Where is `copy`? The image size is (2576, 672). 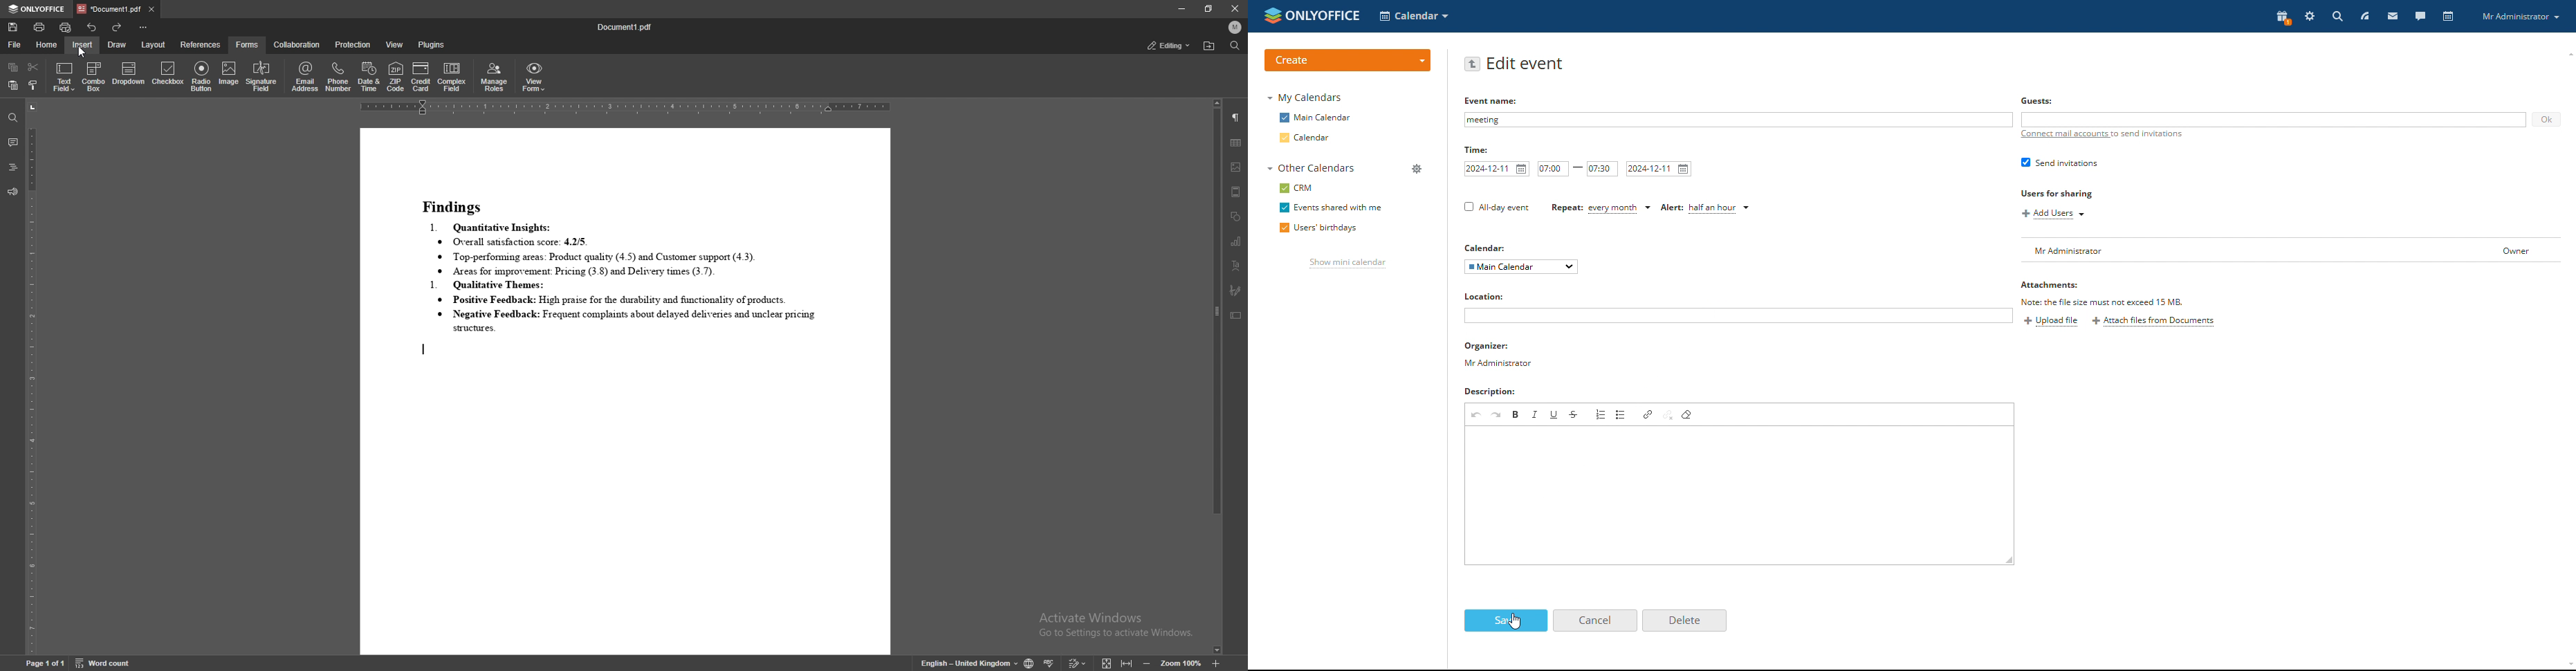 copy is located at coordinates (14, 68).